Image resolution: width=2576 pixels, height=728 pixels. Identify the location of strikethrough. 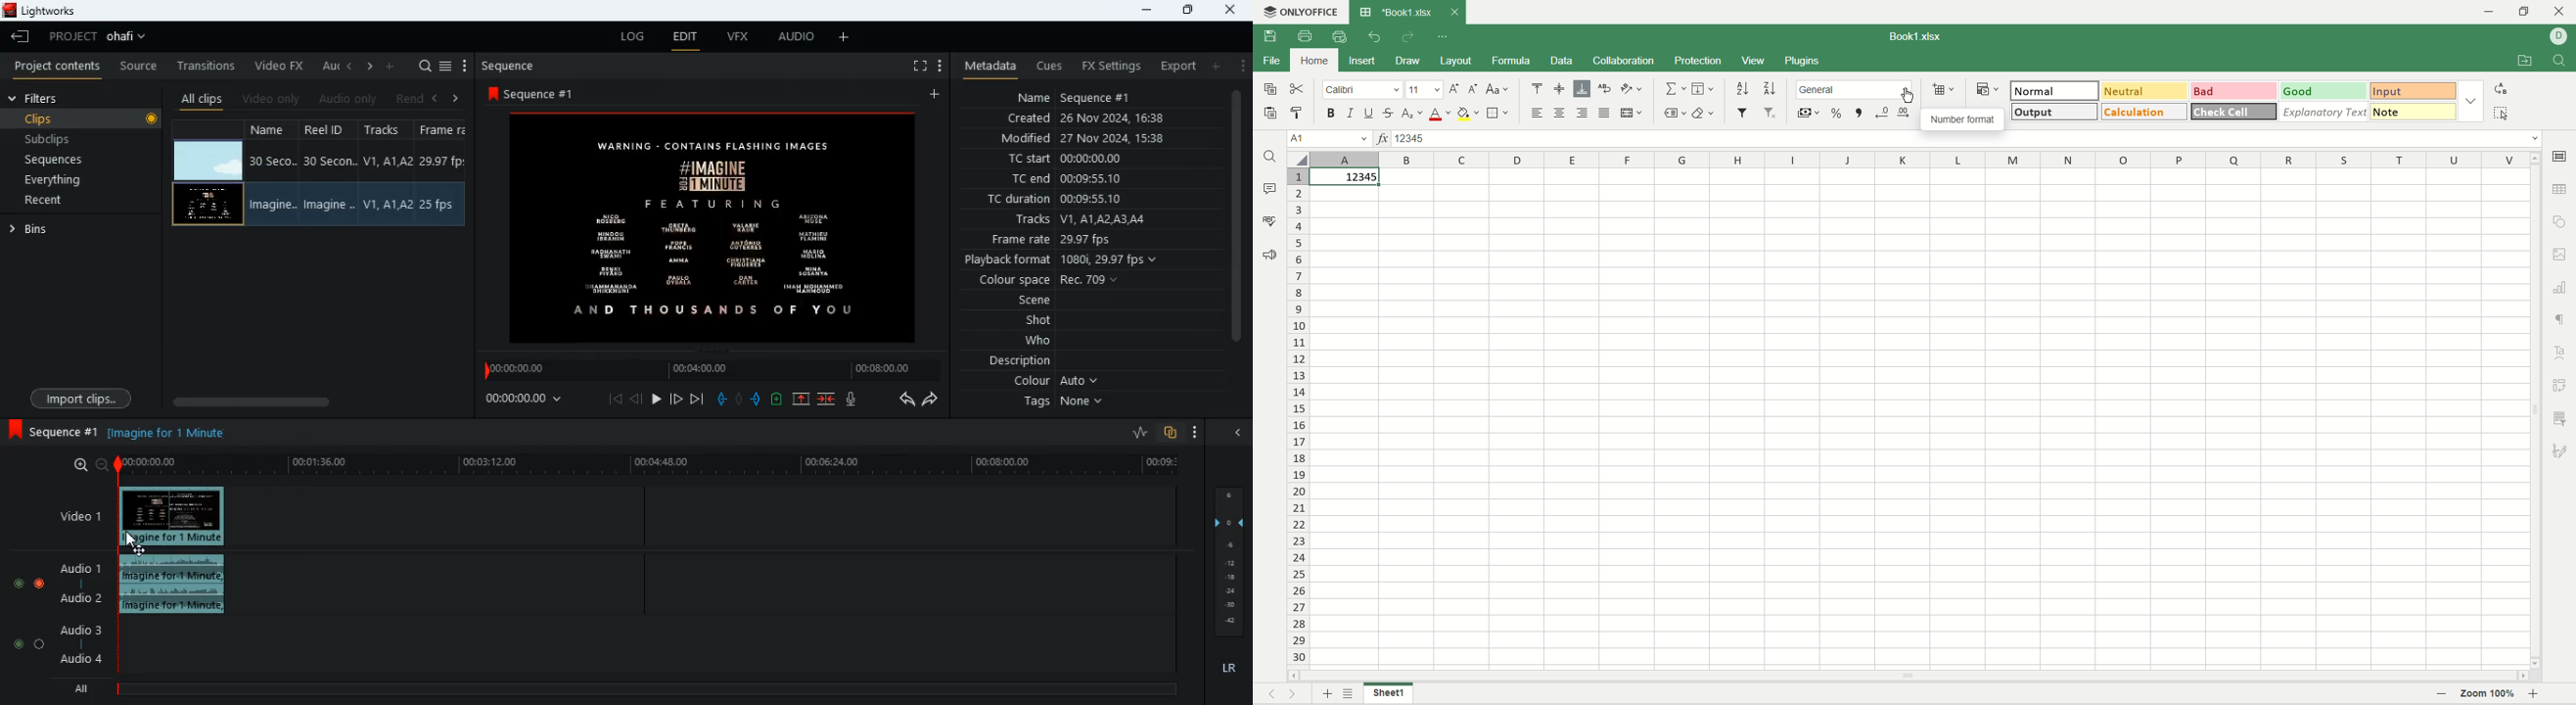
(1389, 112).